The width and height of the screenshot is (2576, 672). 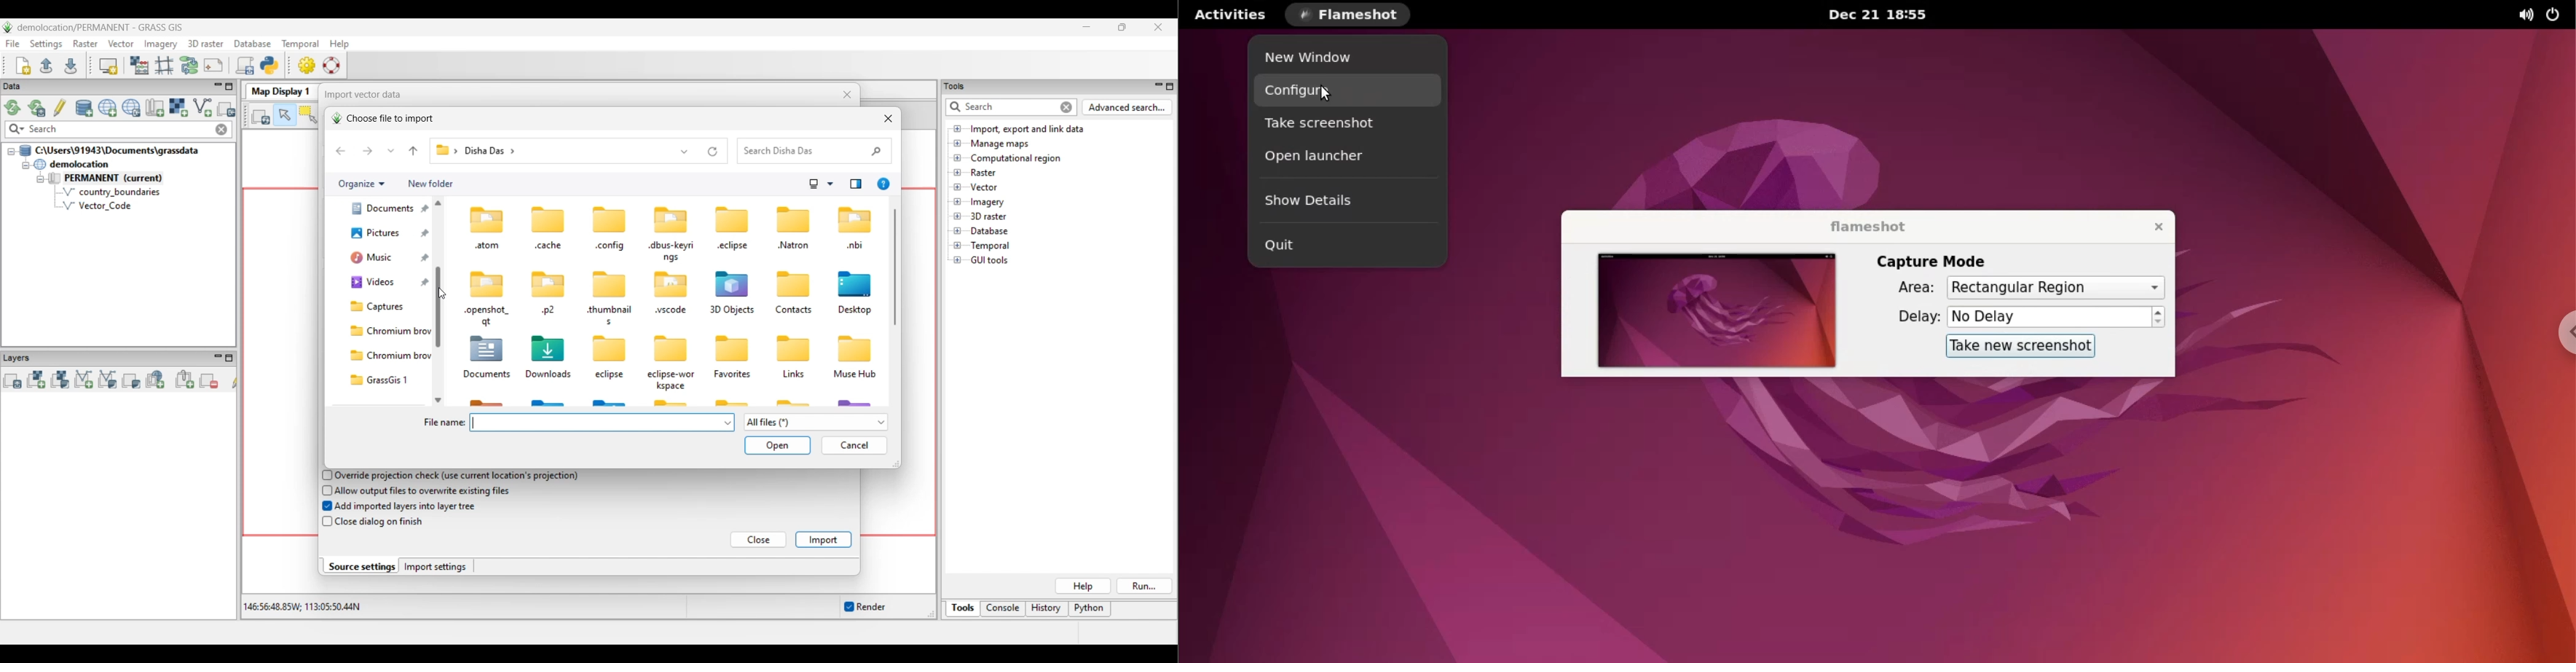 I want to click on Rectangular Region, so click(x=2054, y=288).